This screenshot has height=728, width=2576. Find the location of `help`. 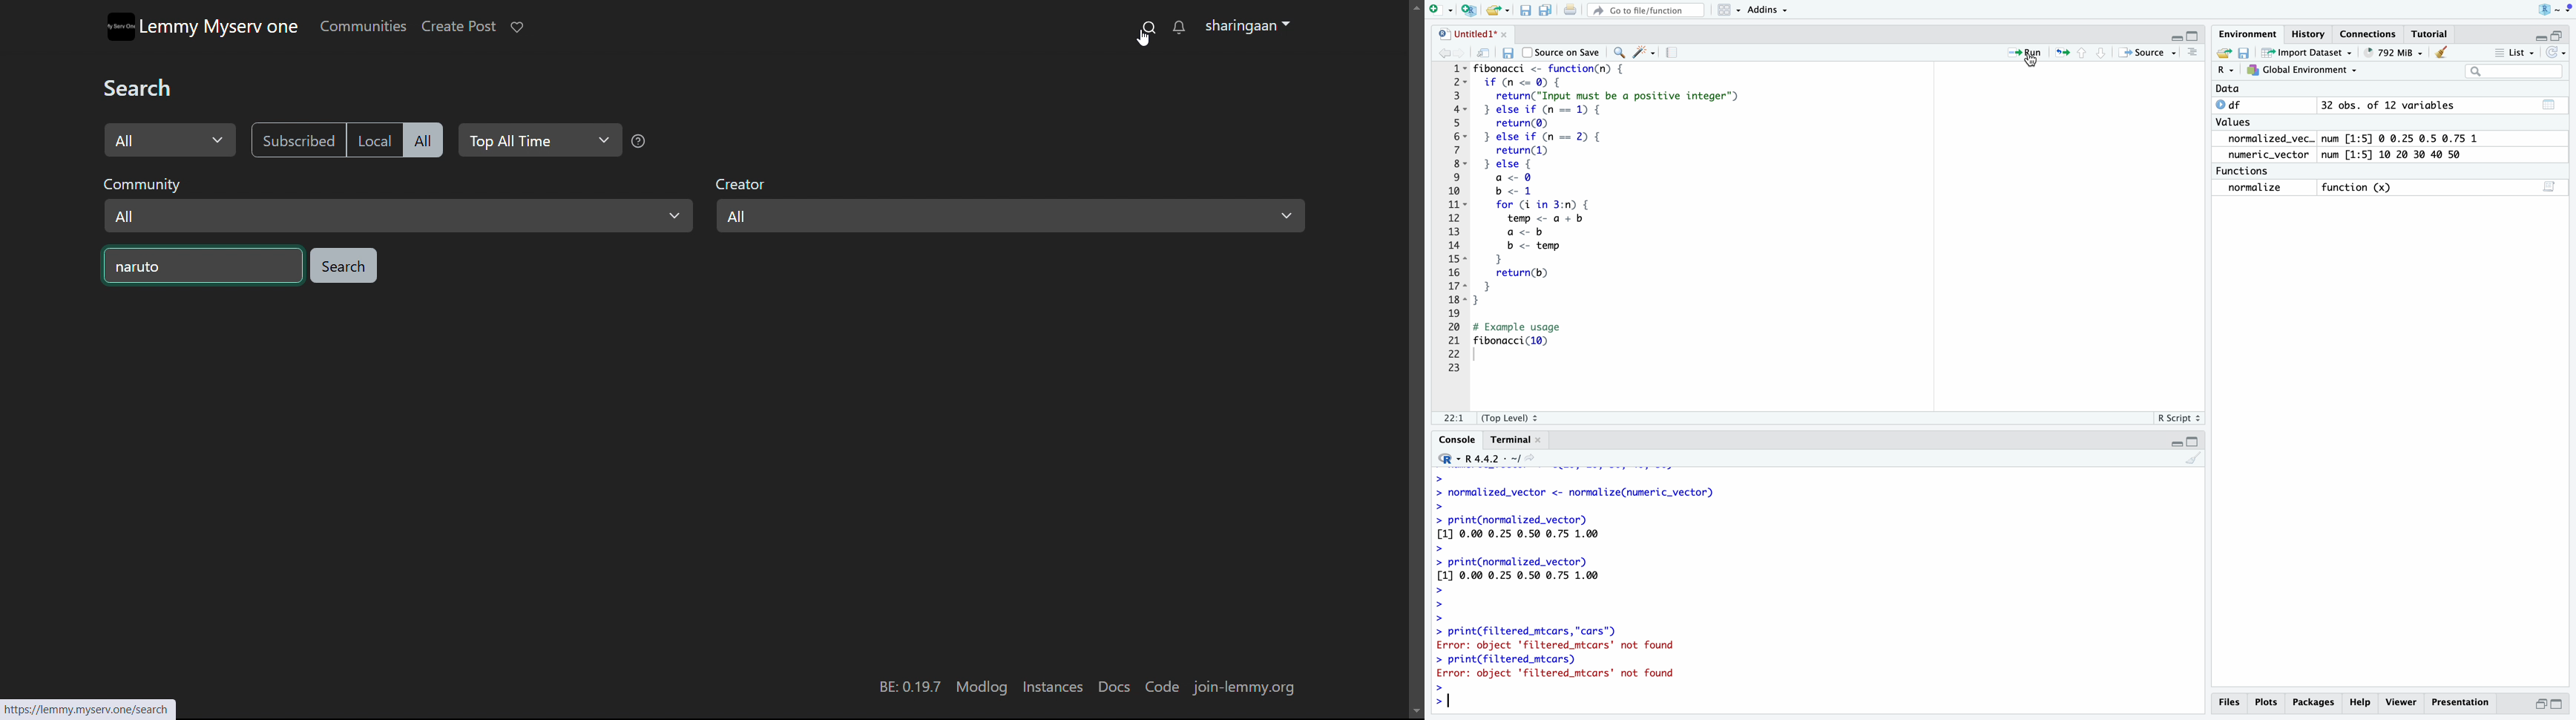

help is located at coordinates (2361, 704).